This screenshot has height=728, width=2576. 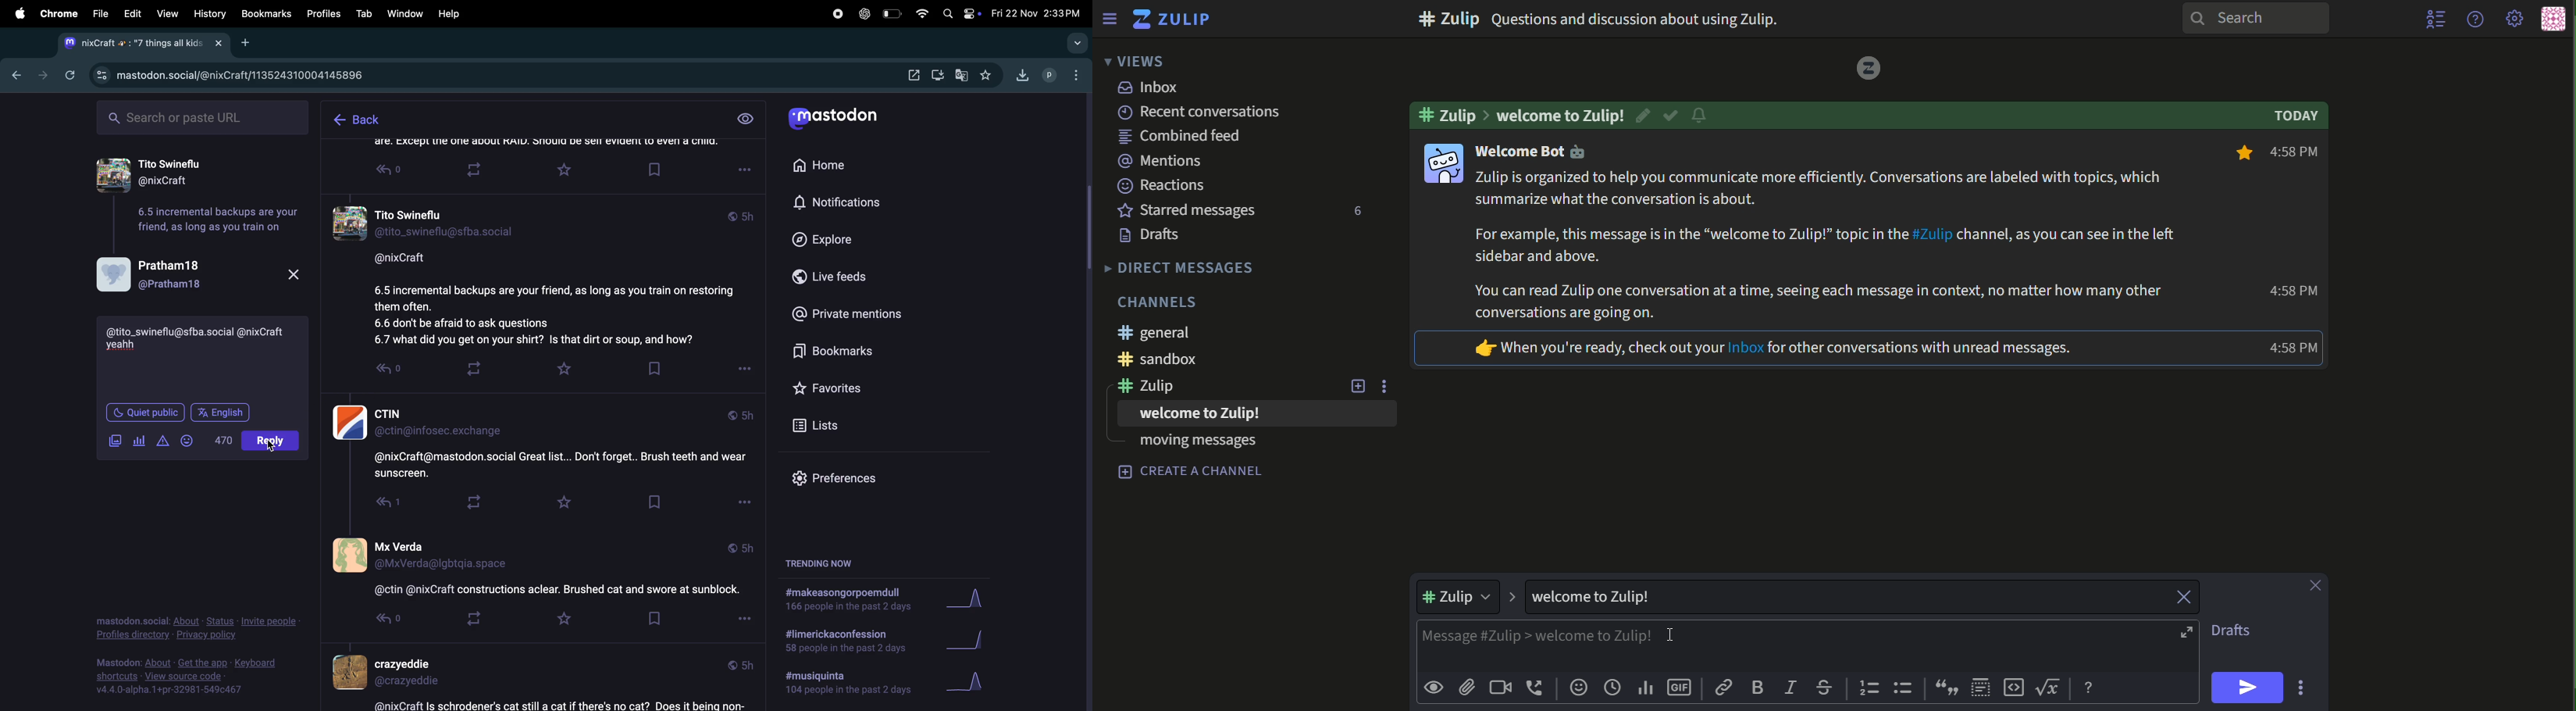 I want to click on emoji, so click(x=194, y=440).